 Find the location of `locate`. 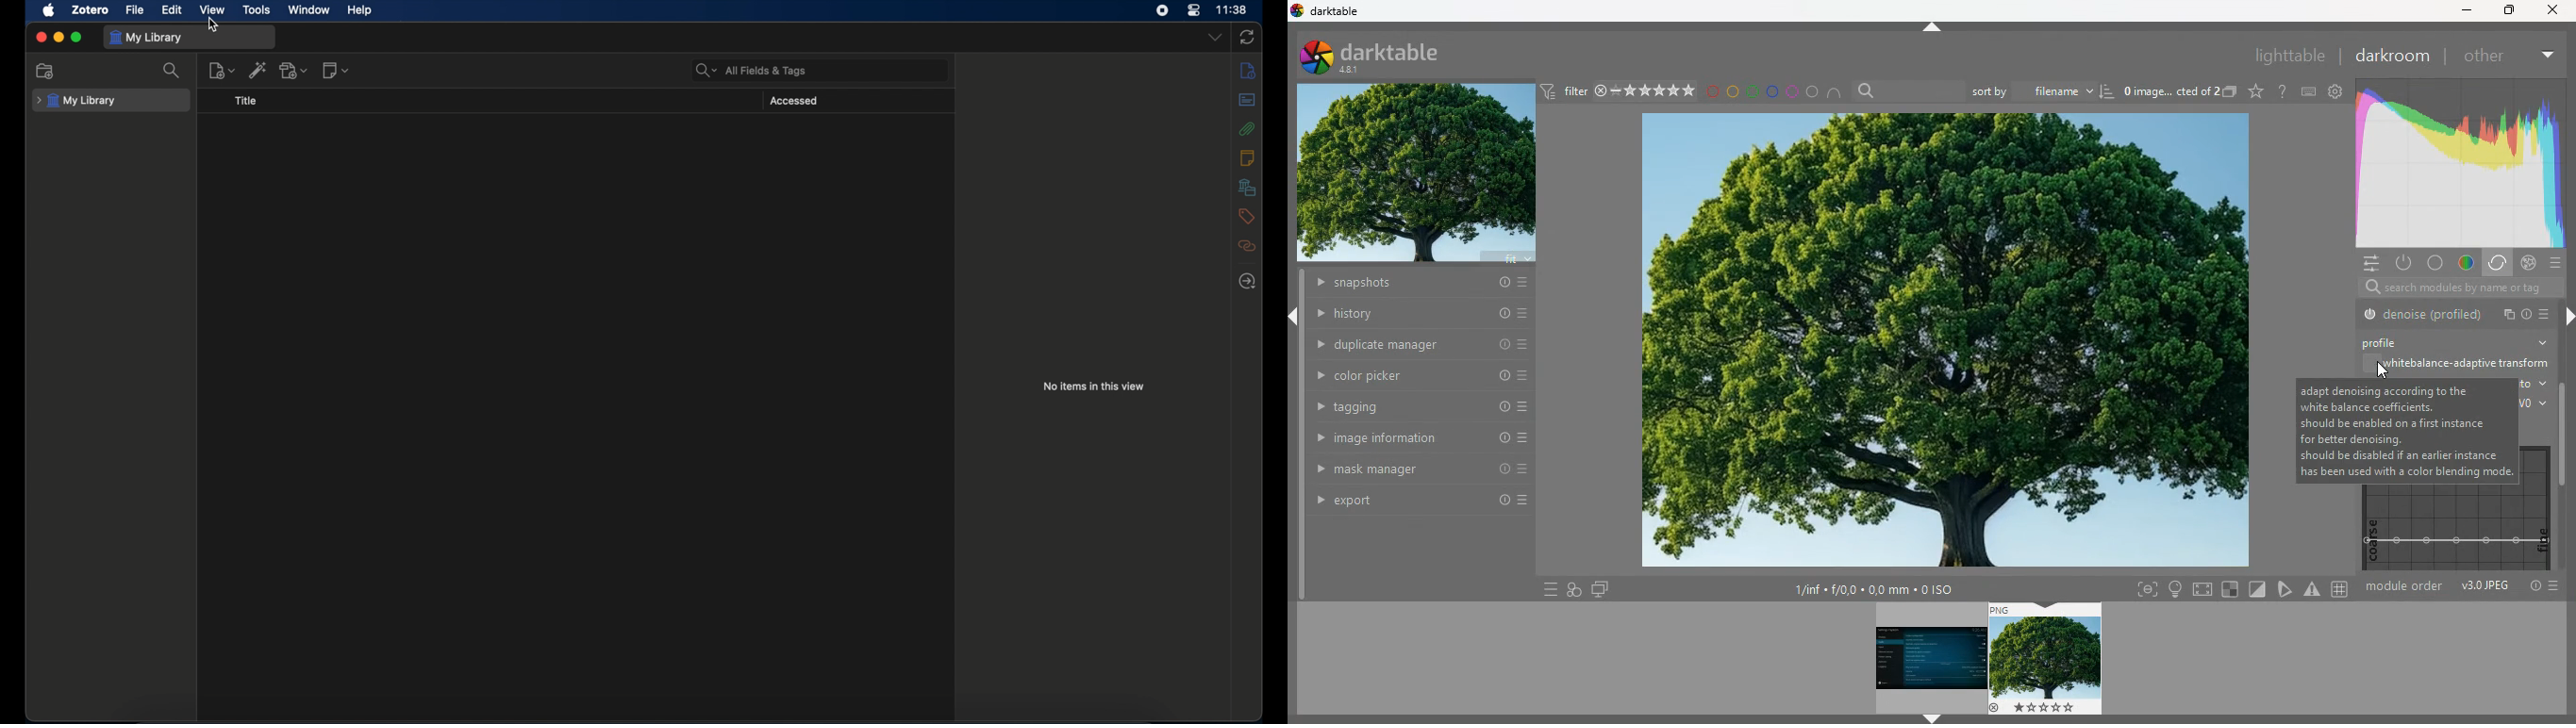

locate is located at coordinates (1248, 281).